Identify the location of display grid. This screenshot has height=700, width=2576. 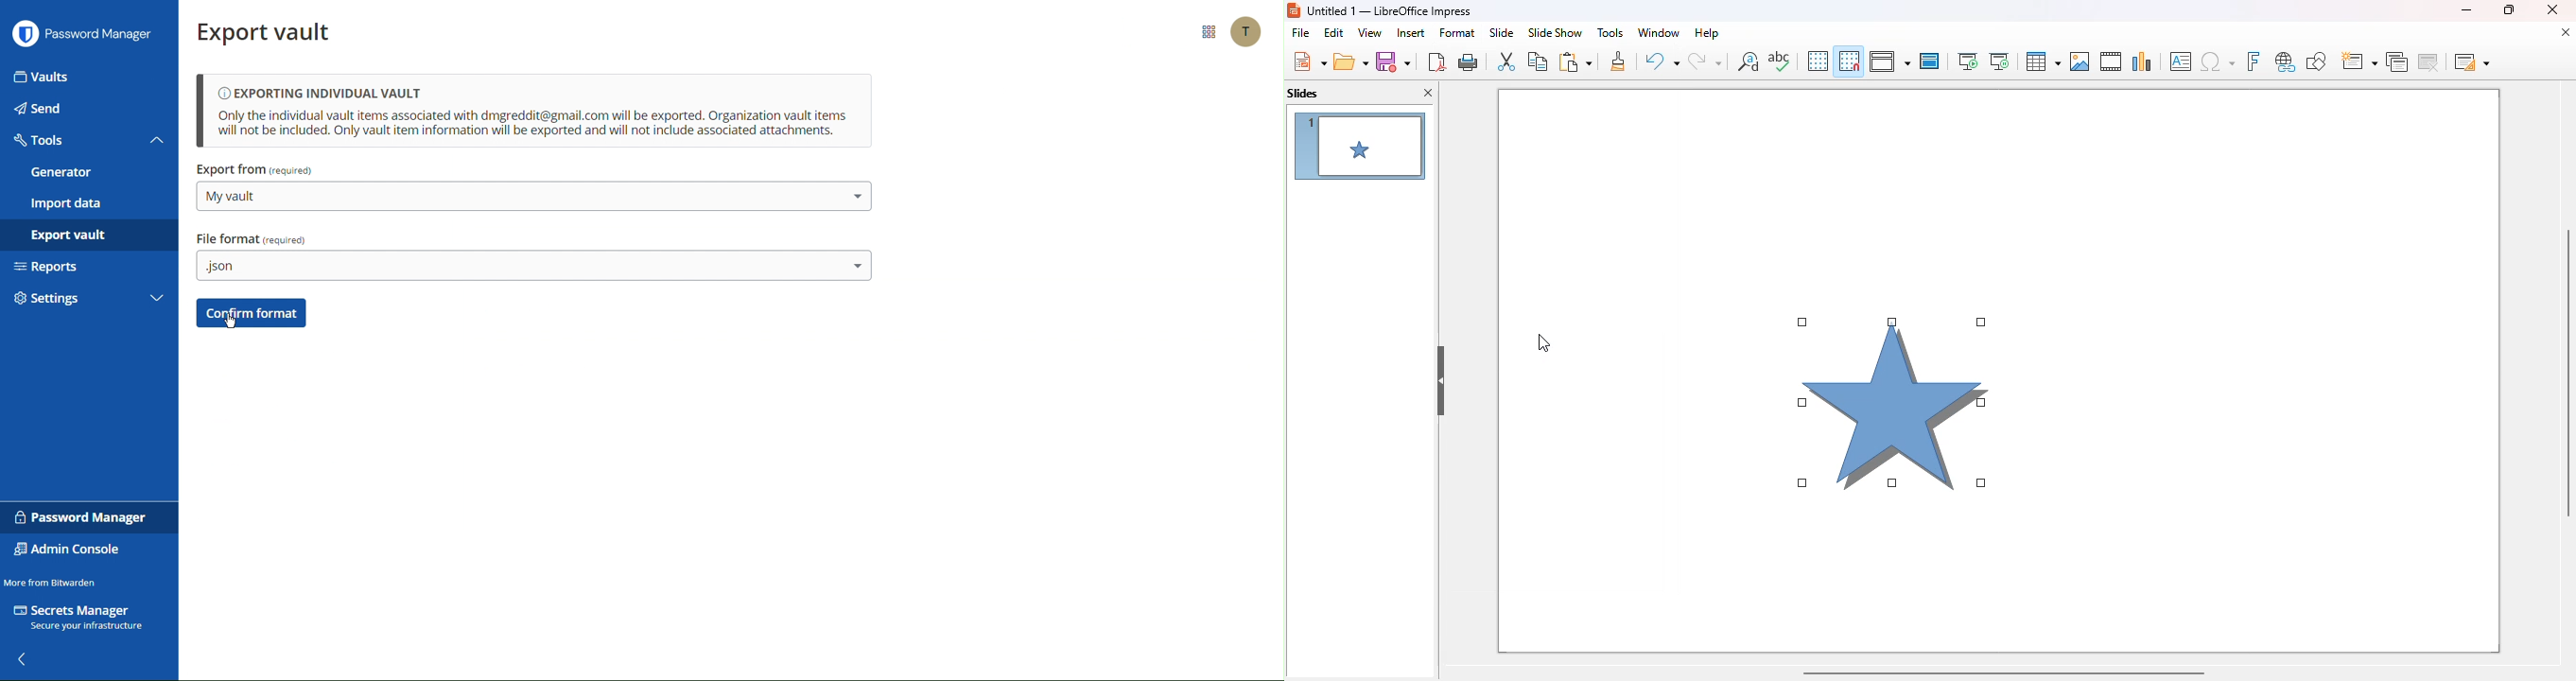
(1817, 61).